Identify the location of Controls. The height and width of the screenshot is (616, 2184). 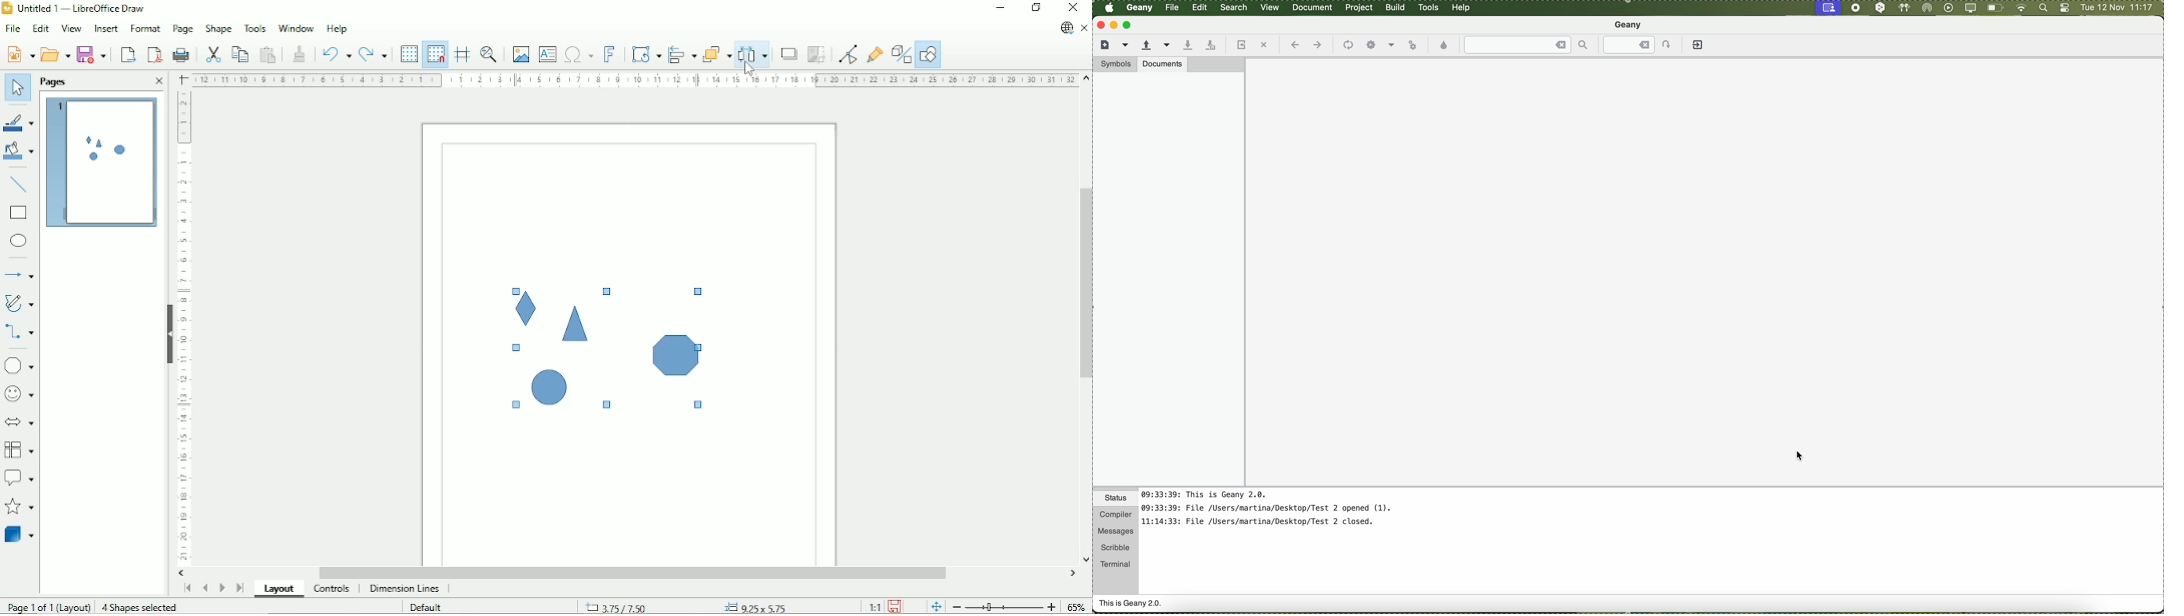
(332, 589).